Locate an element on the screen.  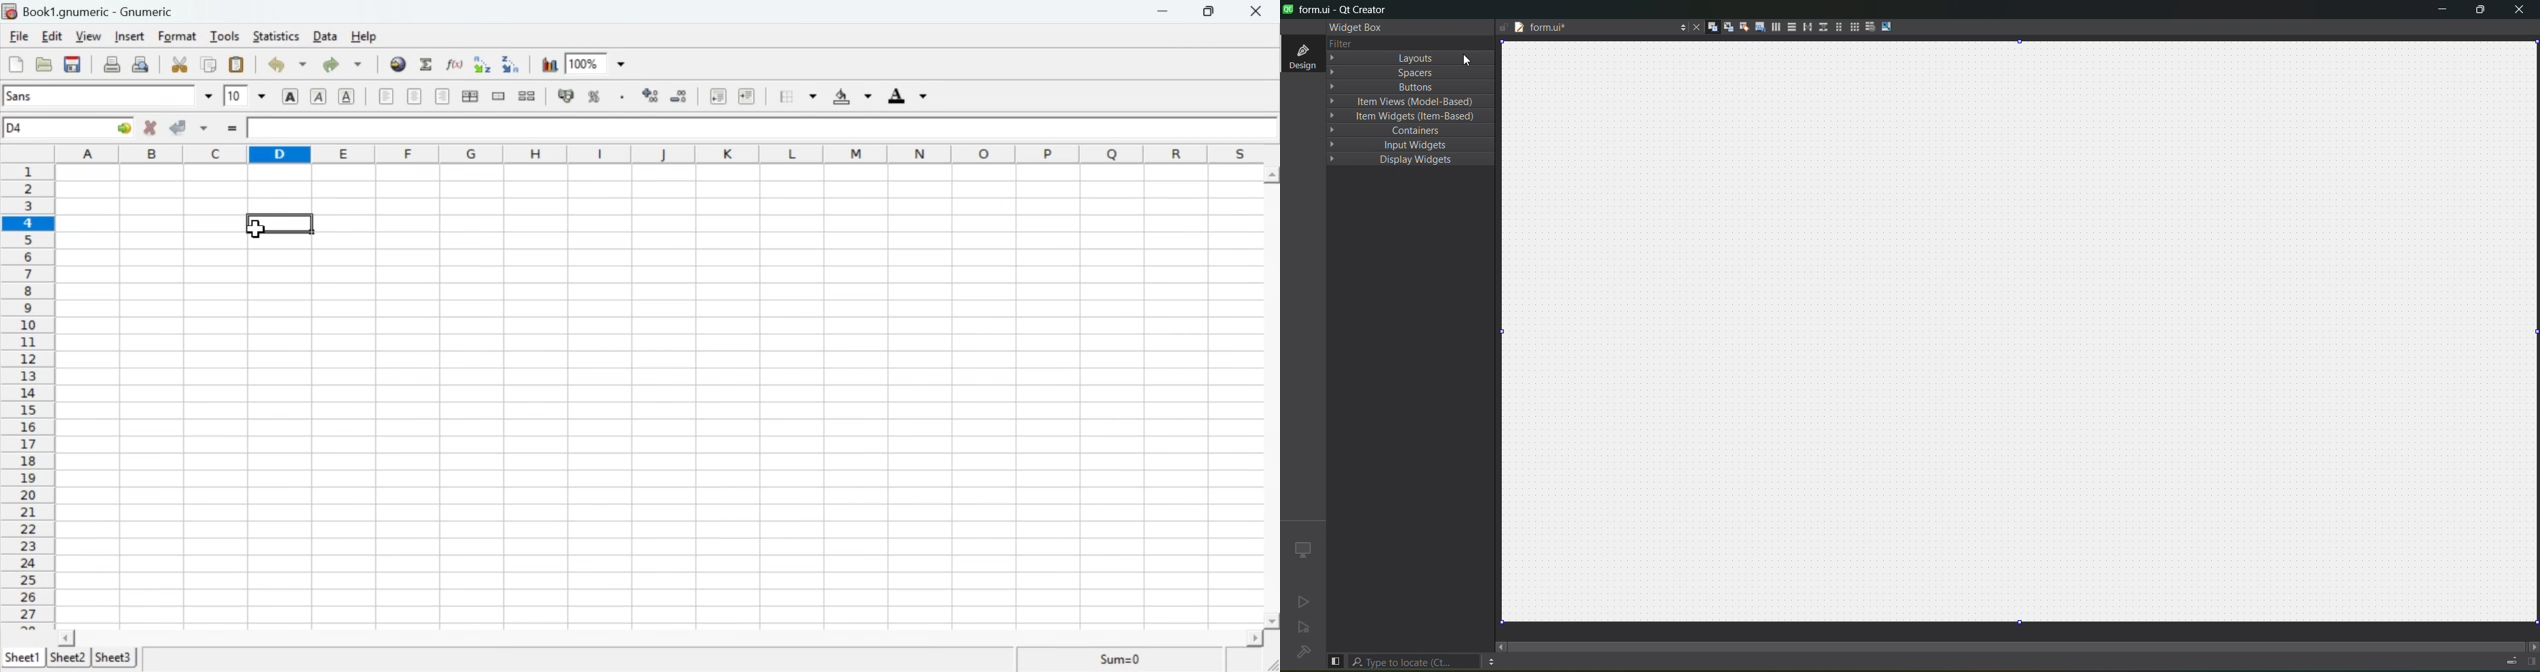
Cancel change is located at coordinates (151, 129).